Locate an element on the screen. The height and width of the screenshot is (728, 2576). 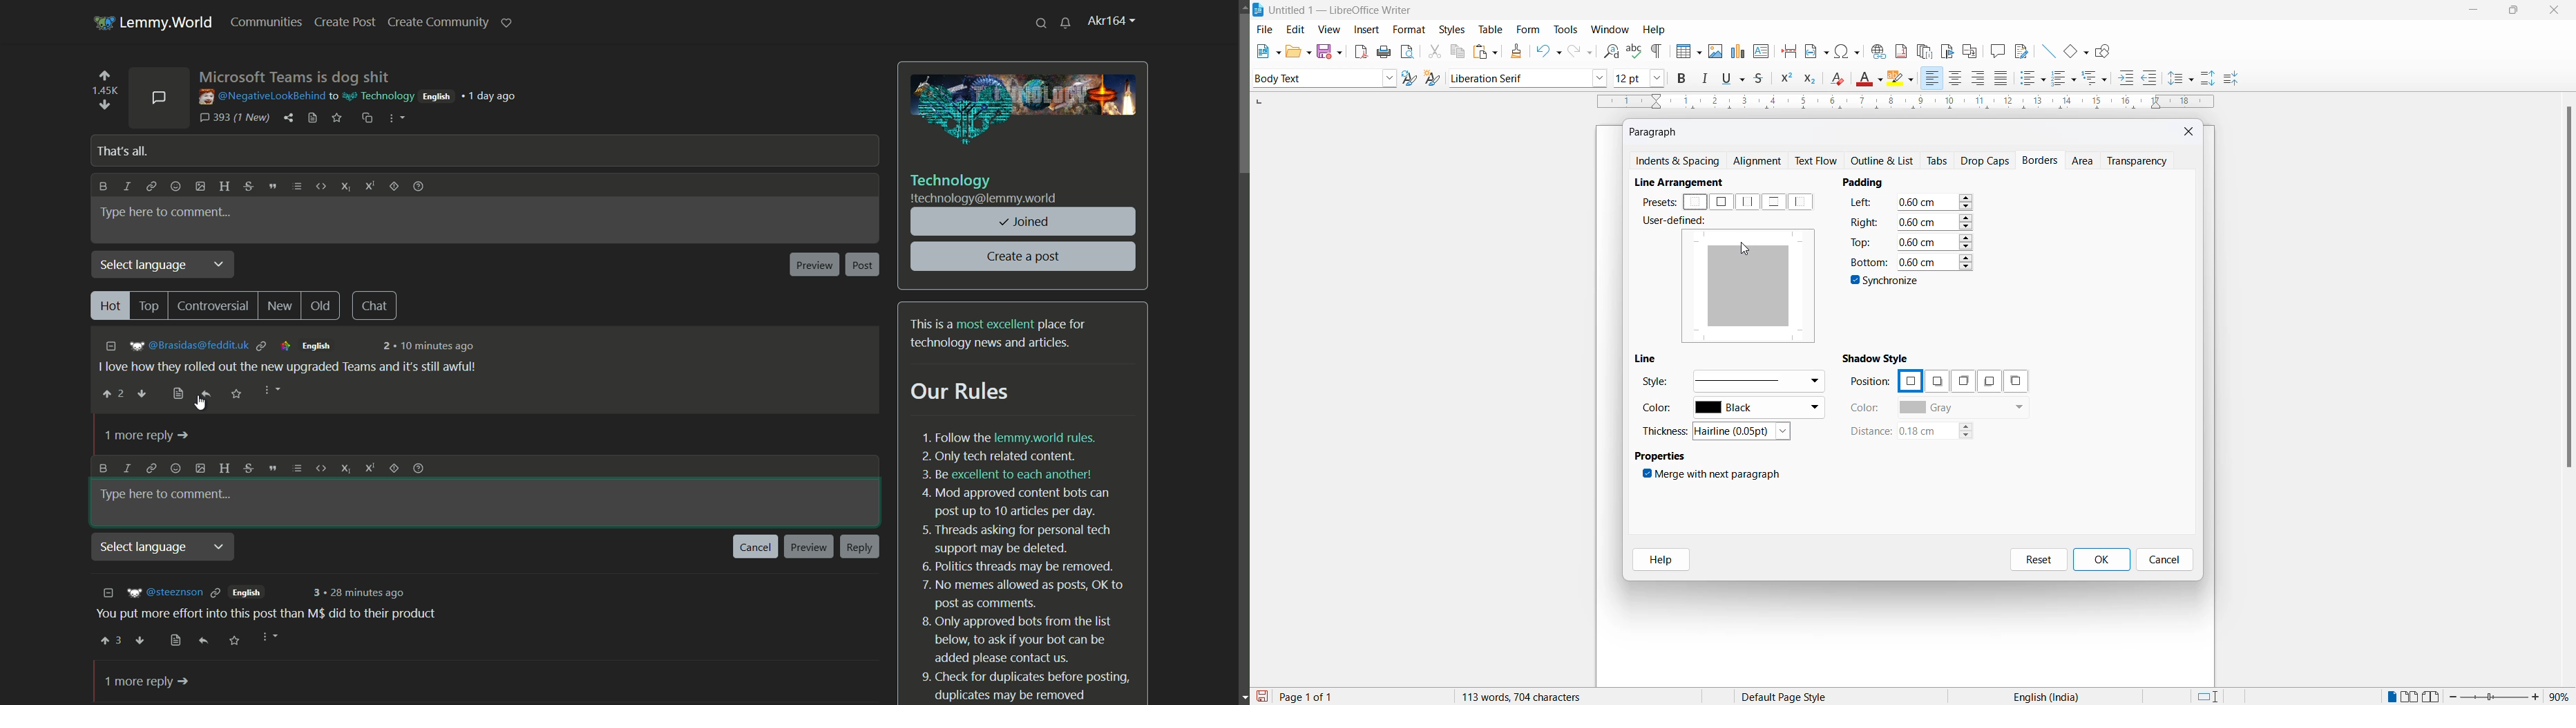
reply is located at coordinates (206, 393).